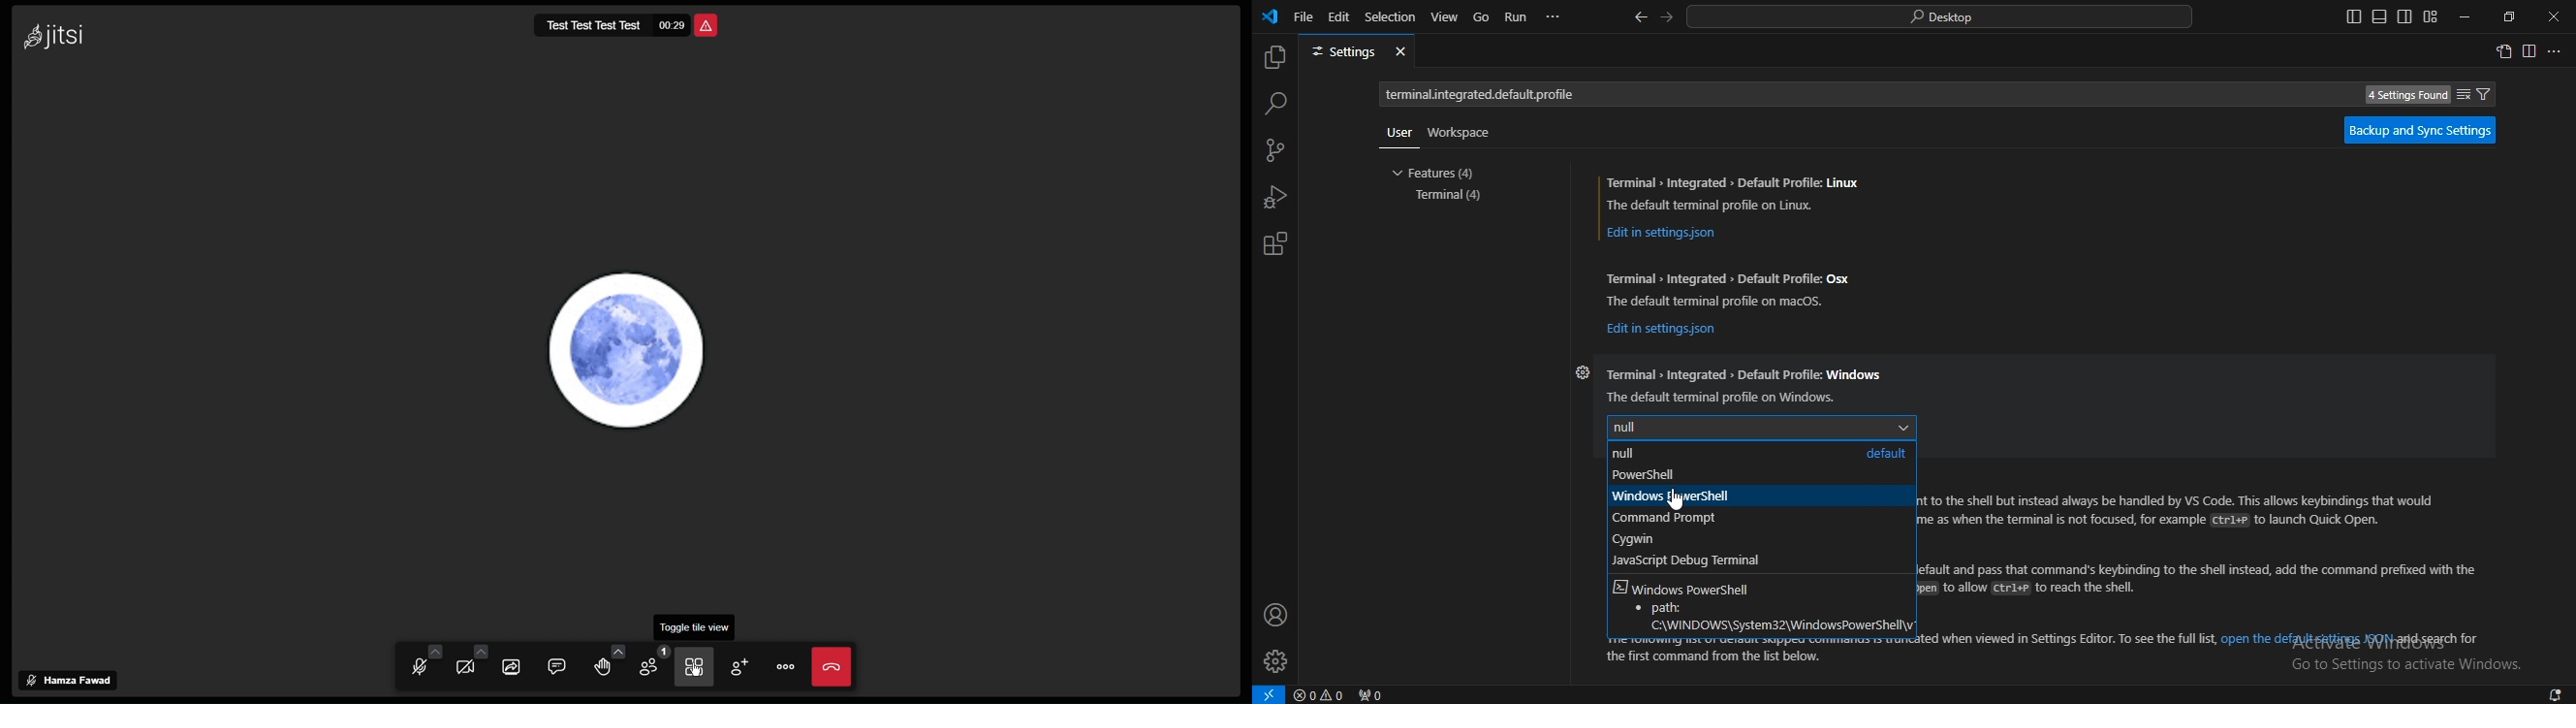 This screenshot has height=728, width=2576. I want to click on More, so click(790, 670).